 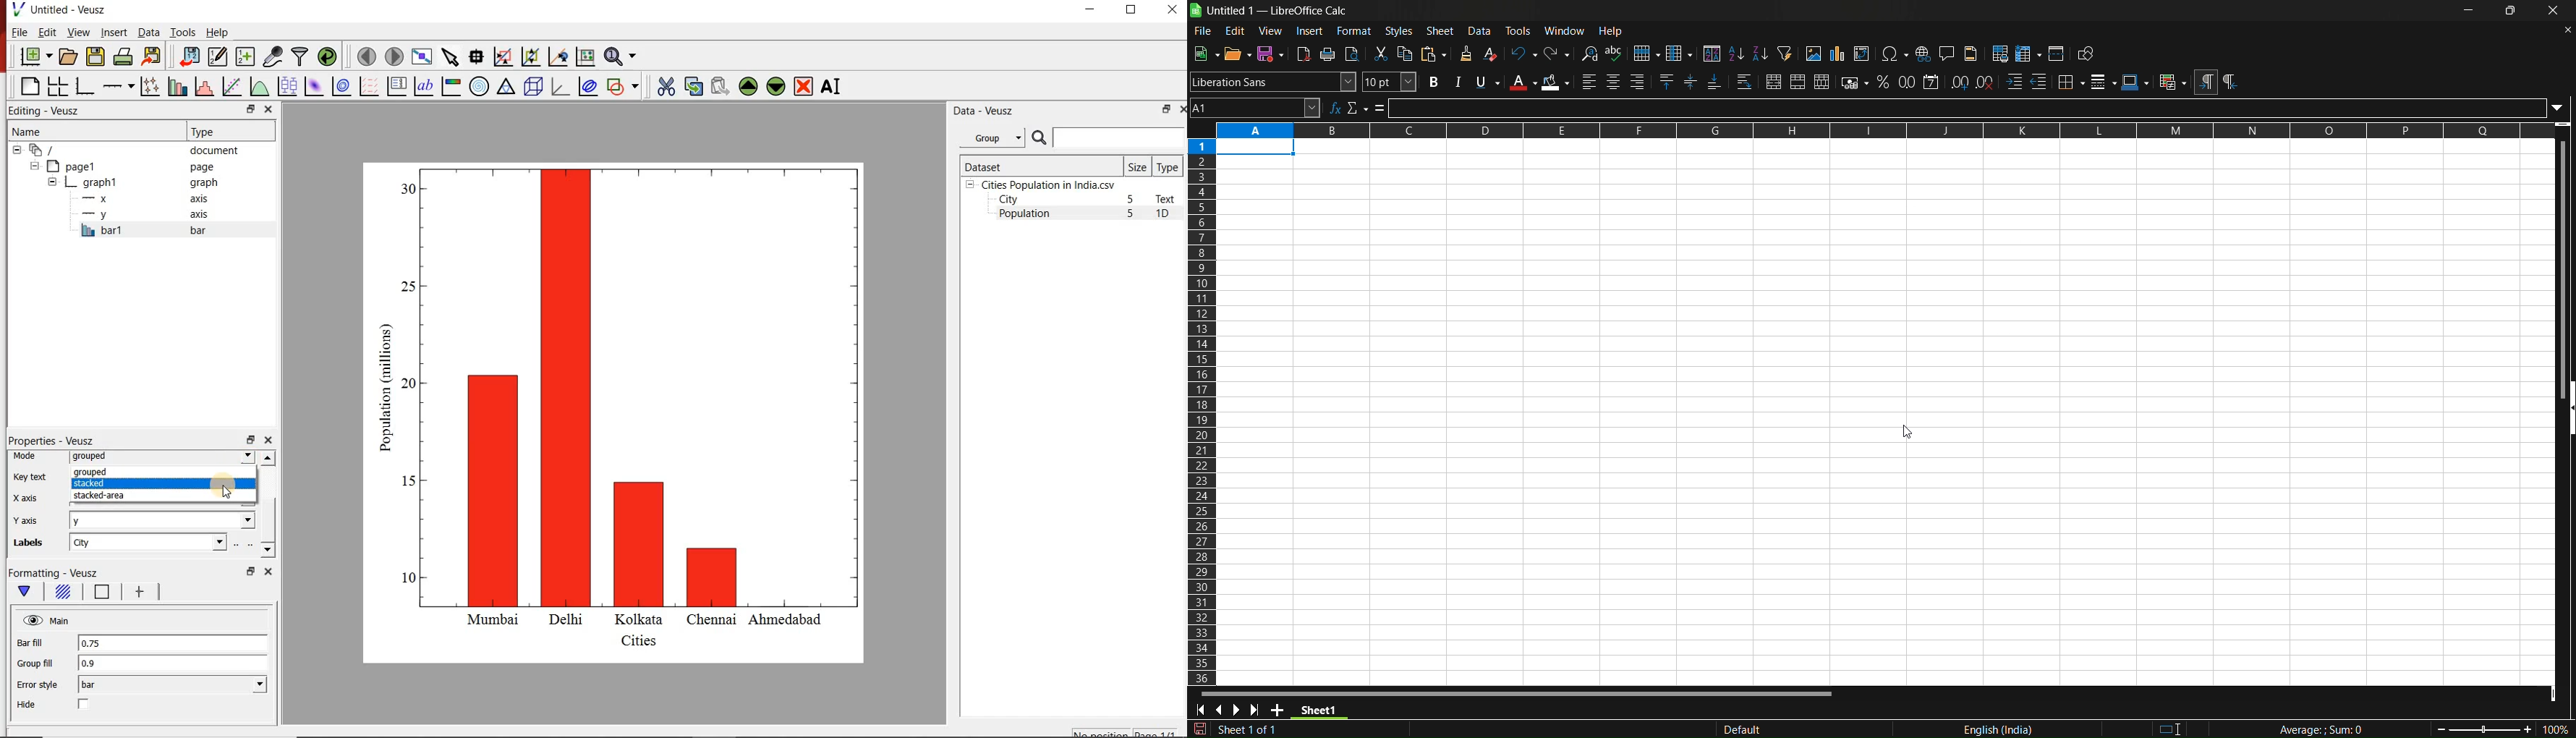 I want to click on new, so click(x=1206, y=53).